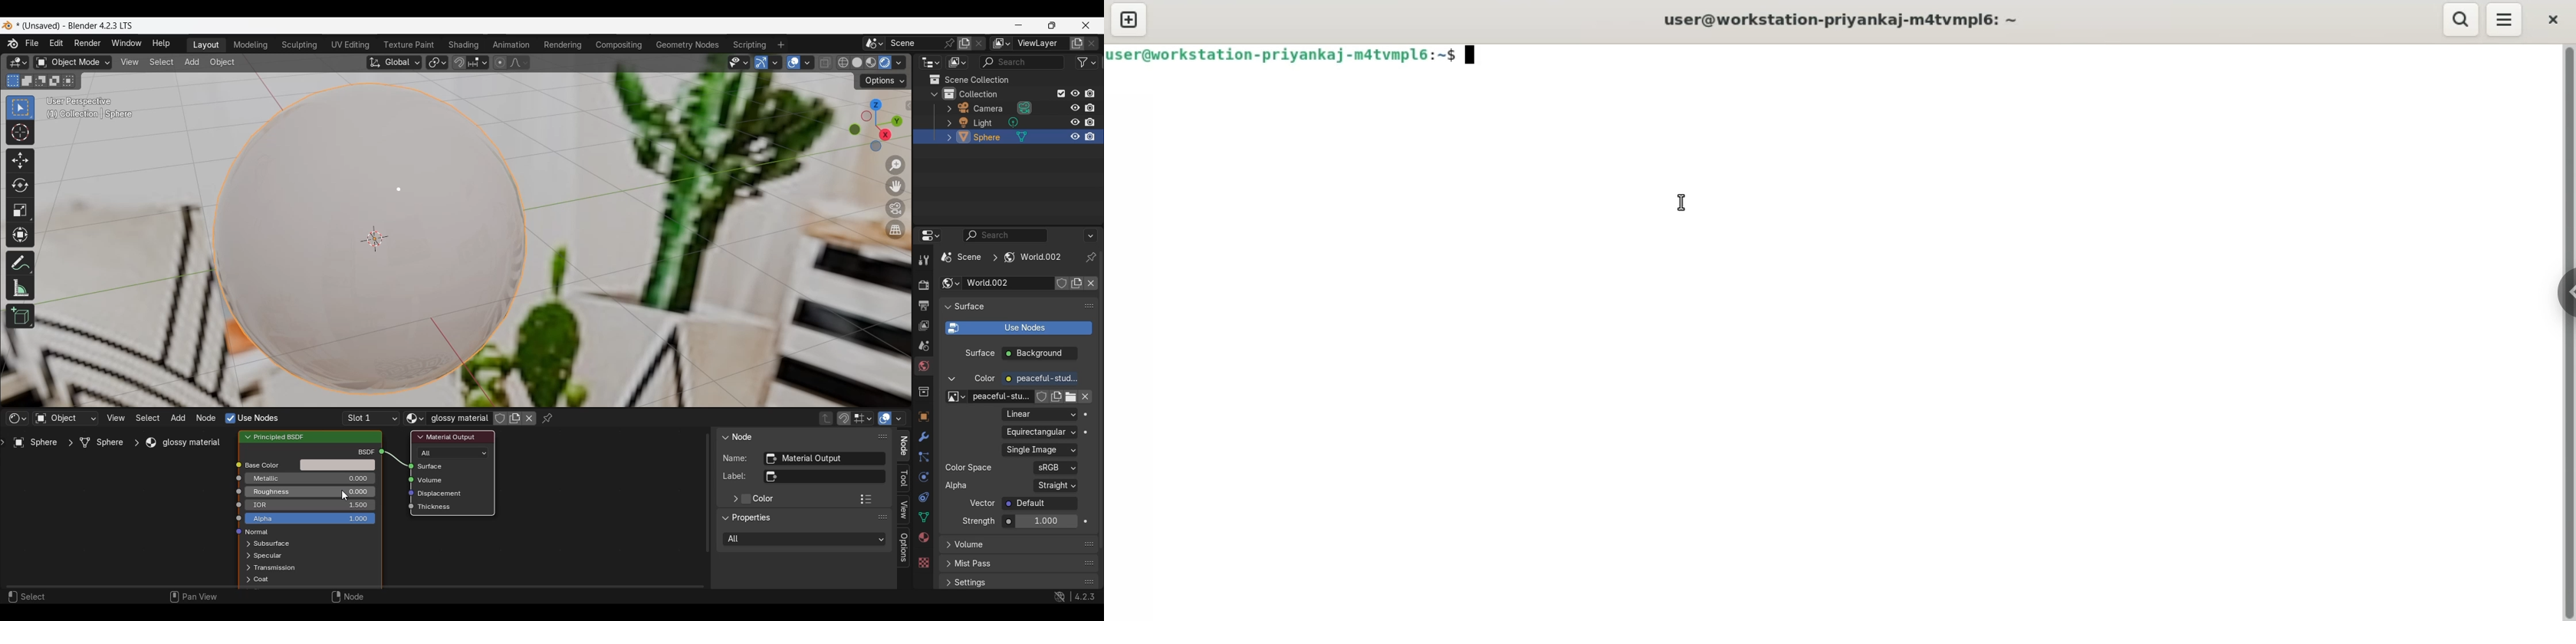 The width and height of the screenshot is (2576, 644). I want to click on Animate property, so click(1086, 522).